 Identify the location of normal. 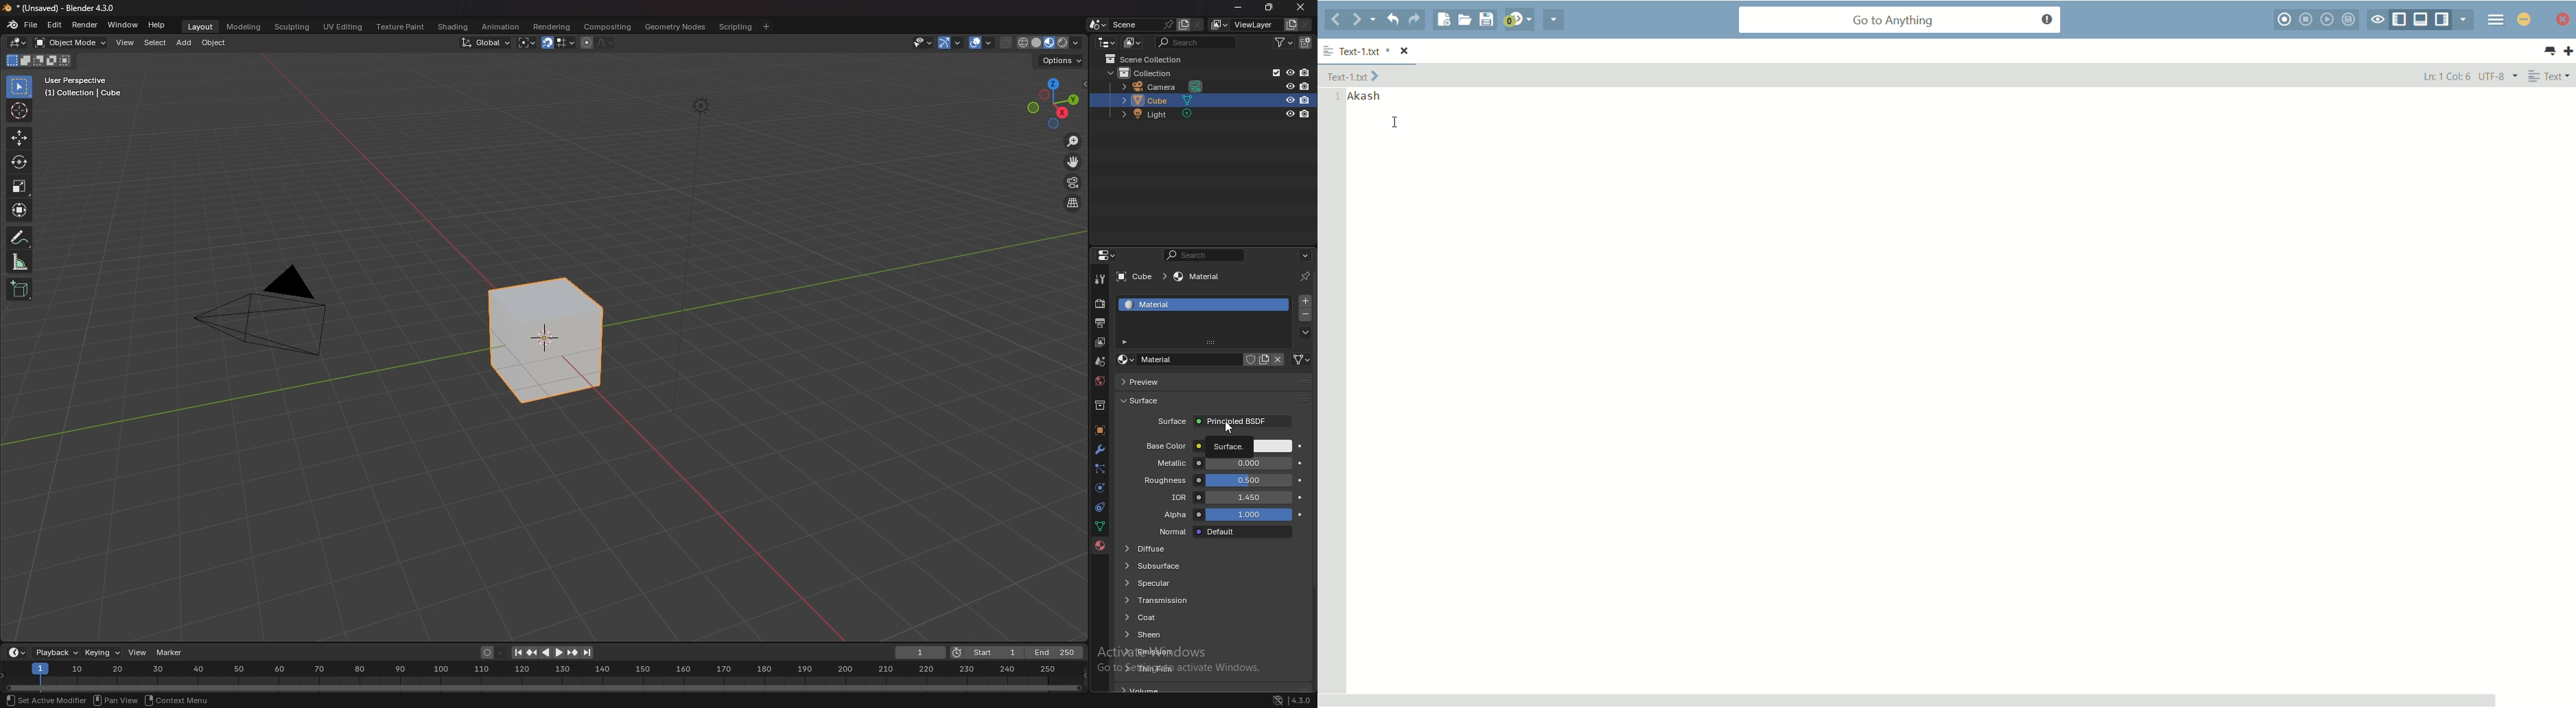
(1221, 532).